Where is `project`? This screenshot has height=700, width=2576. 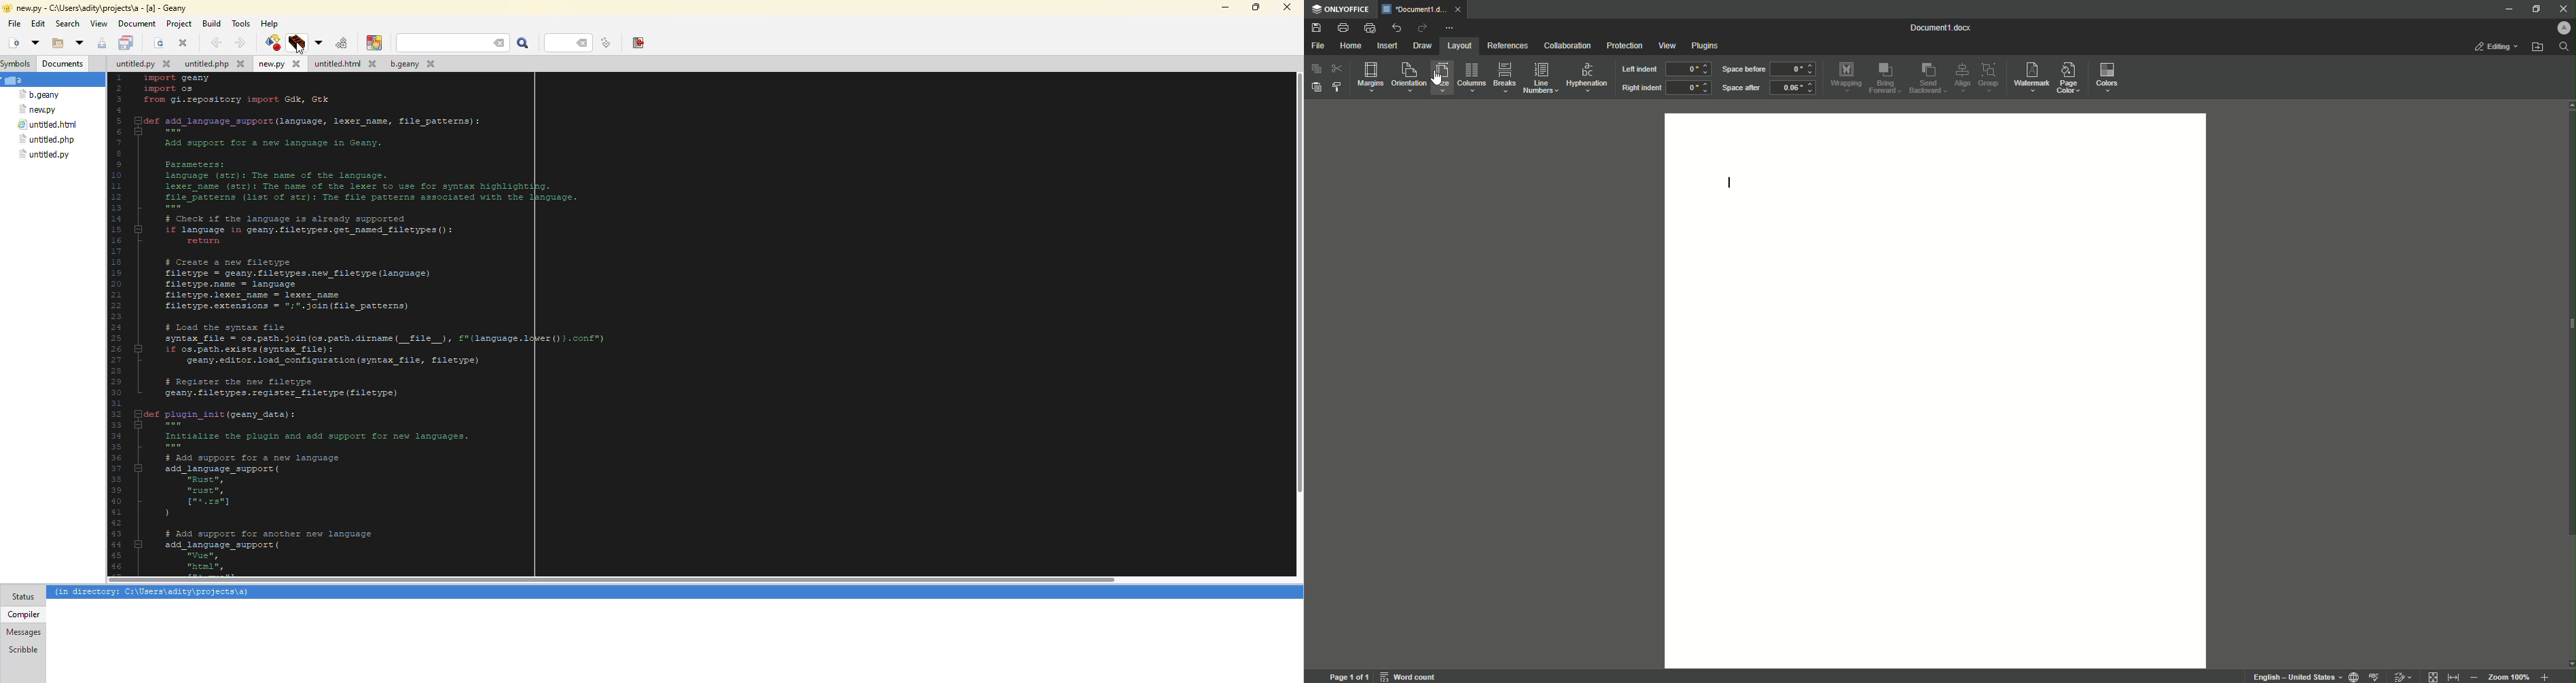 project is located at coordinates (179, 24).